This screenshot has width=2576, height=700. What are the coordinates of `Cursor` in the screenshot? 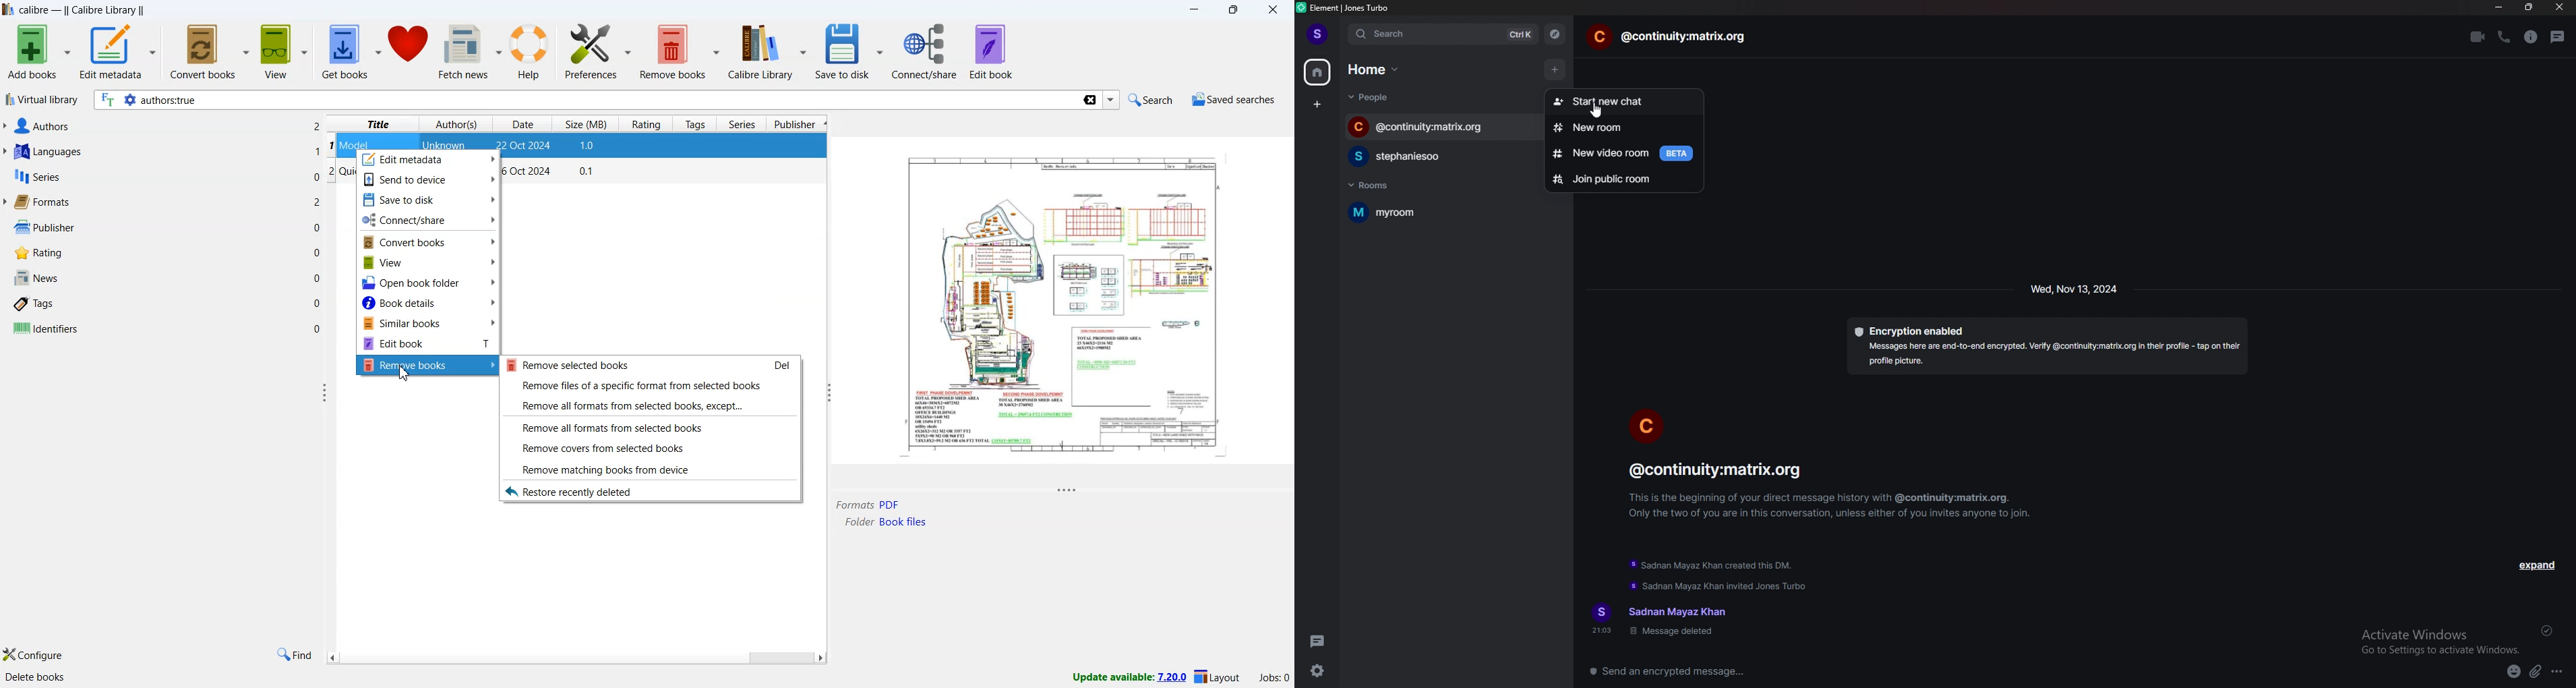 It's located at (407, 376).